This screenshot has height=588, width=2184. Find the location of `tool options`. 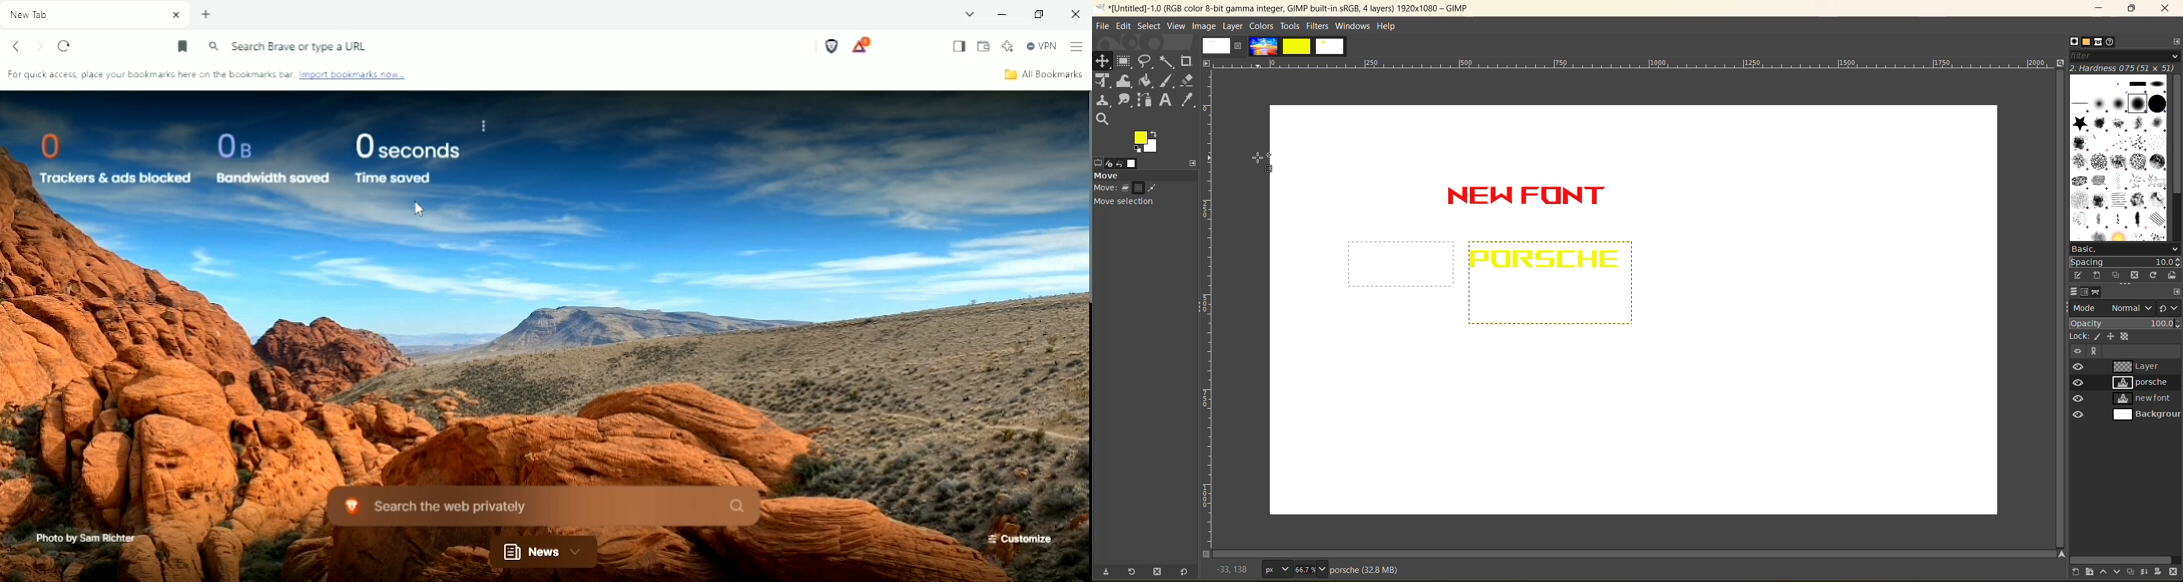

tool options is located at coordinates (1099, 163).